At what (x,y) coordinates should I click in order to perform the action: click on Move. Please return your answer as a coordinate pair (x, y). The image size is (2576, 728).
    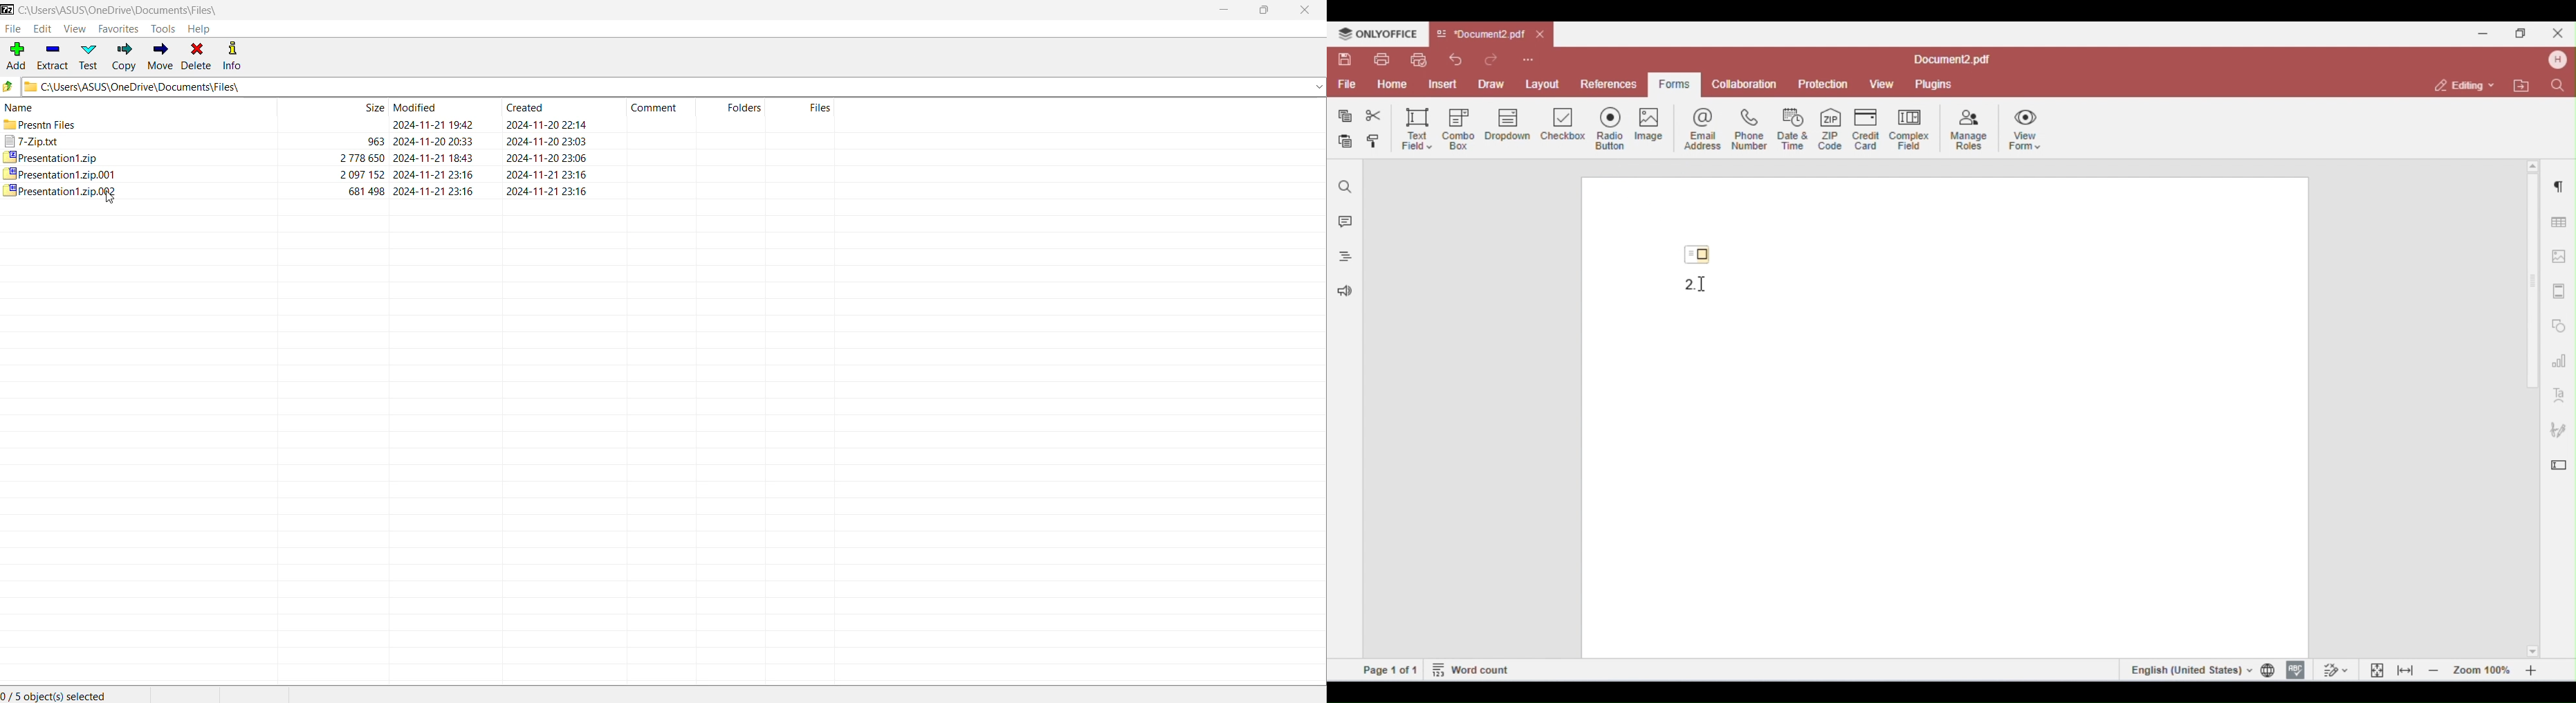
    Looking at the image, I should click on (159, 57).